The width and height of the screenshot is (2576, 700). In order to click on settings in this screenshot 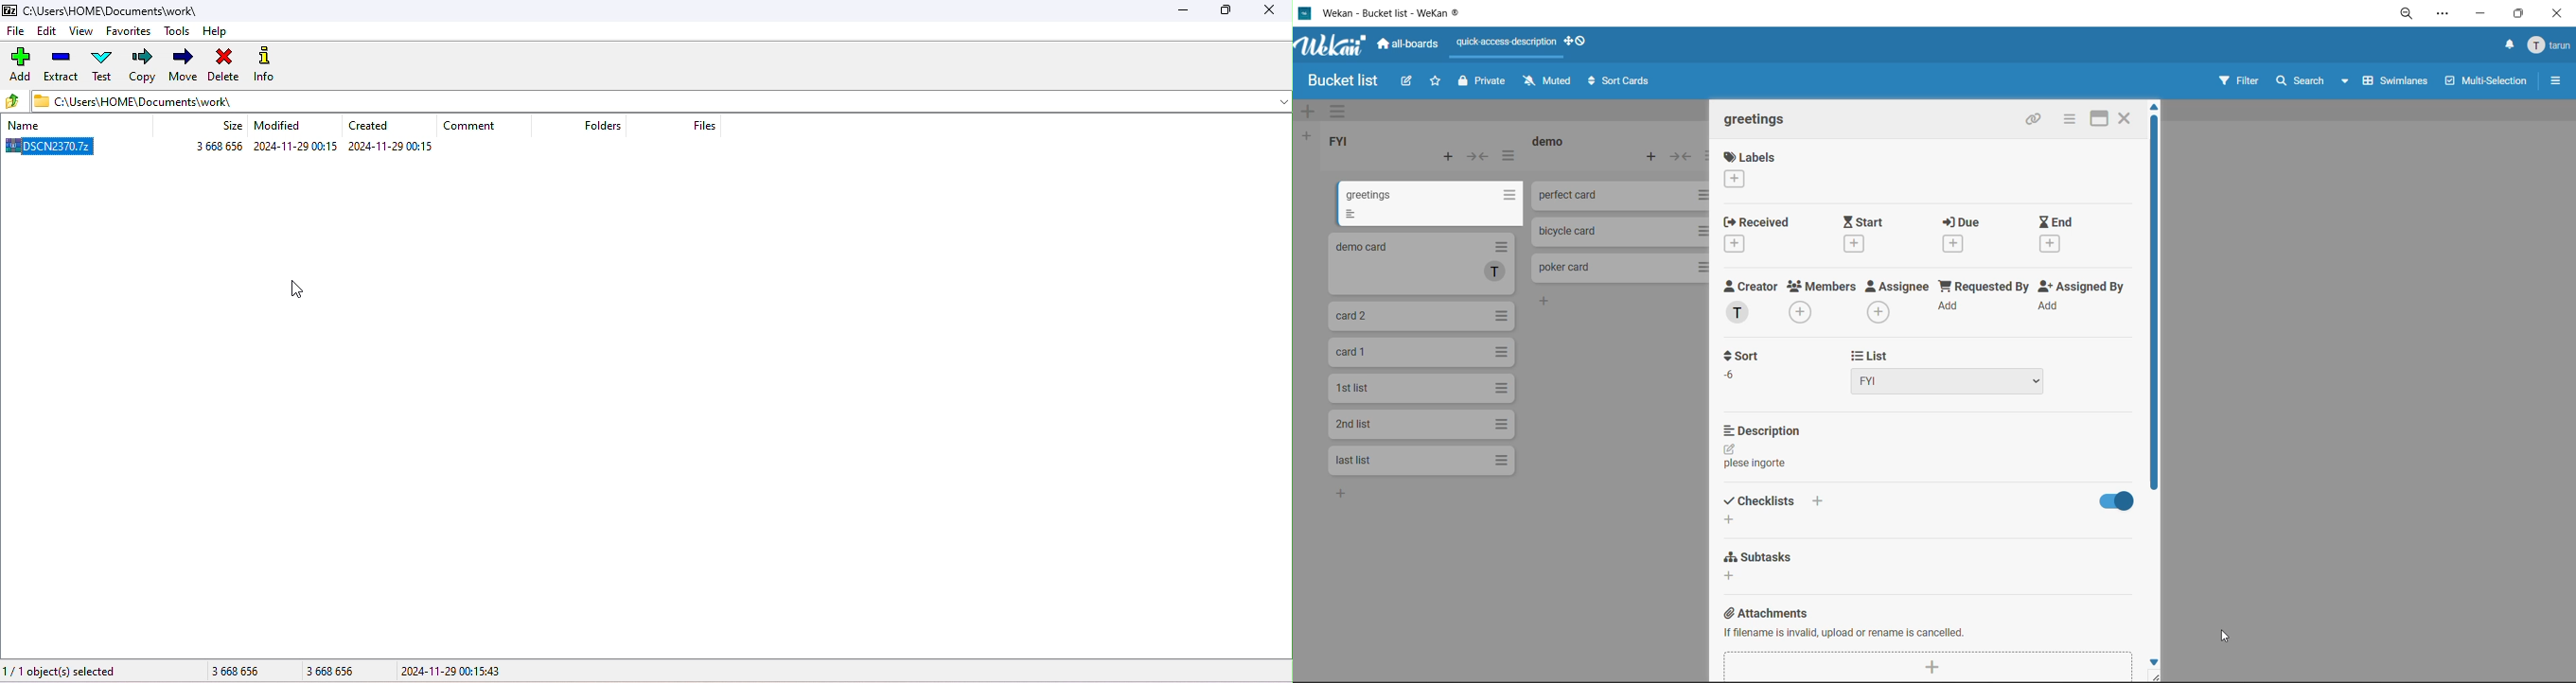, I will do `click(2447, 14)`.